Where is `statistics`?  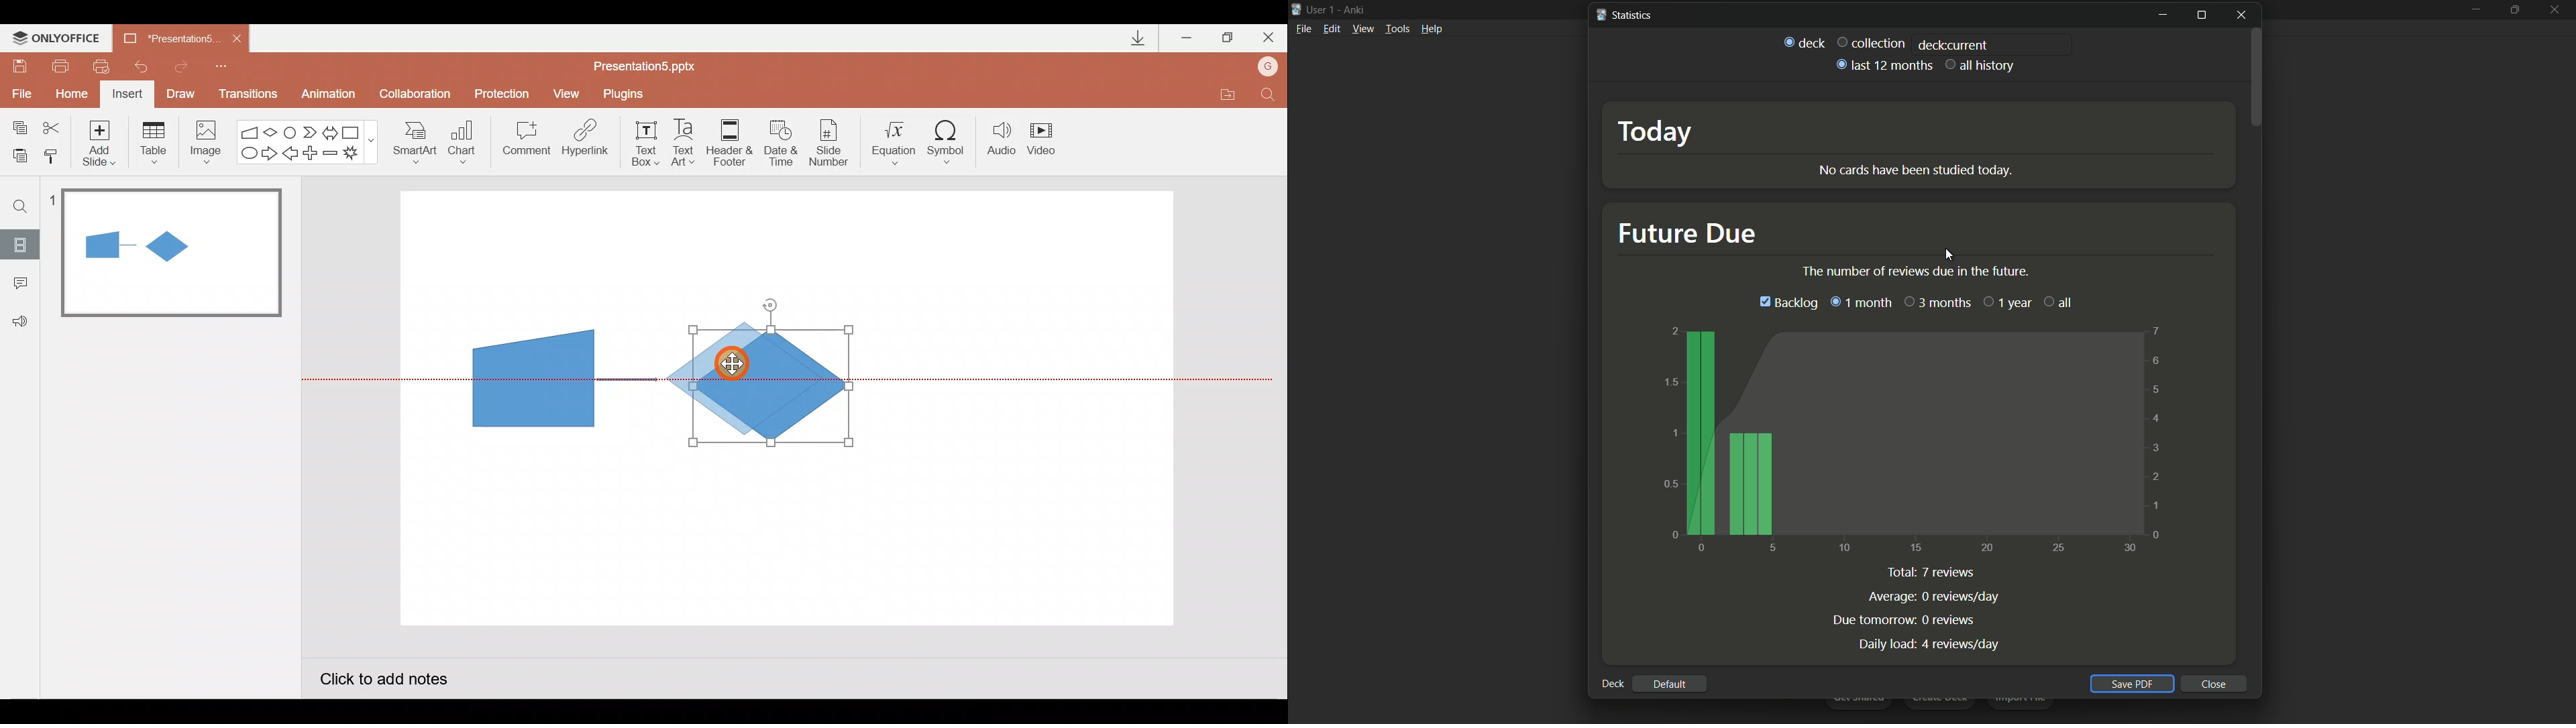 statistics is located at coordinates (1627, 15).